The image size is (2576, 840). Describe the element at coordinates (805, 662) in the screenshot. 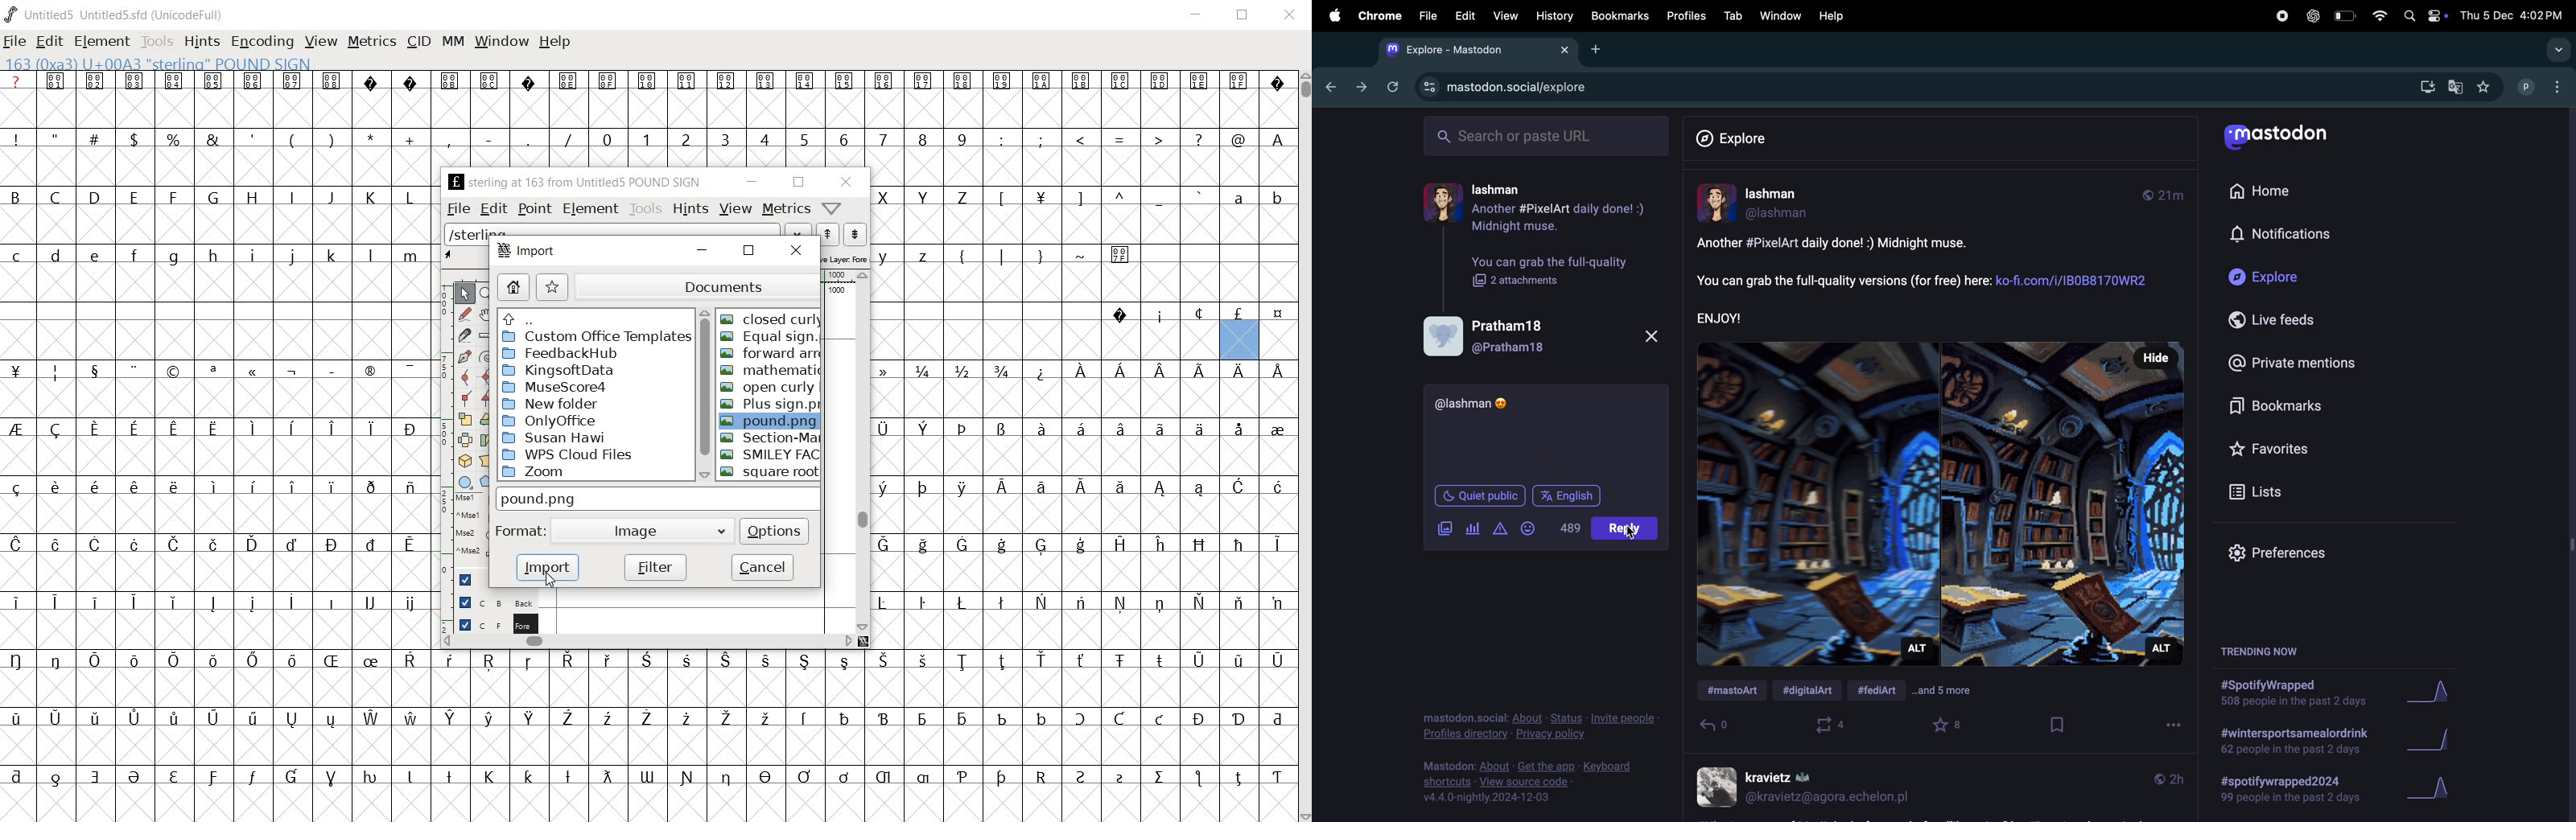

I see `Symbol` at that location.